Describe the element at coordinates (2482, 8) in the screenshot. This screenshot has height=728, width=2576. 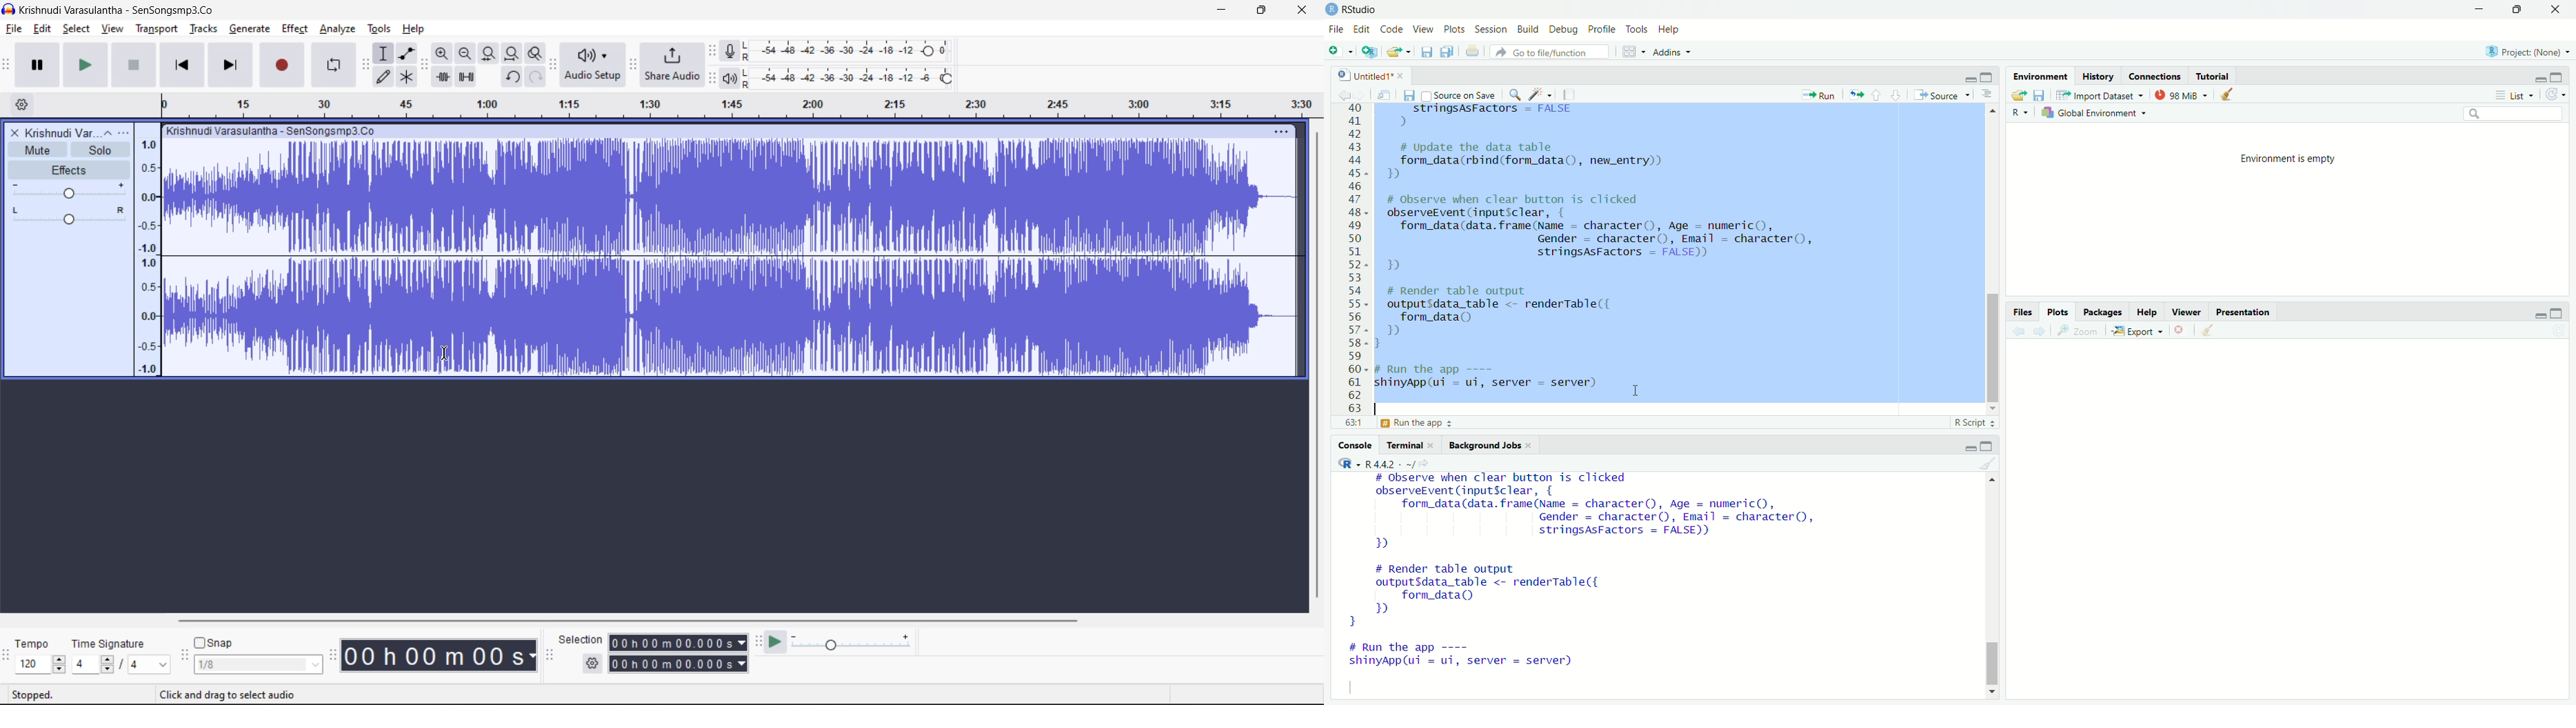
I see `minimize` at that location.